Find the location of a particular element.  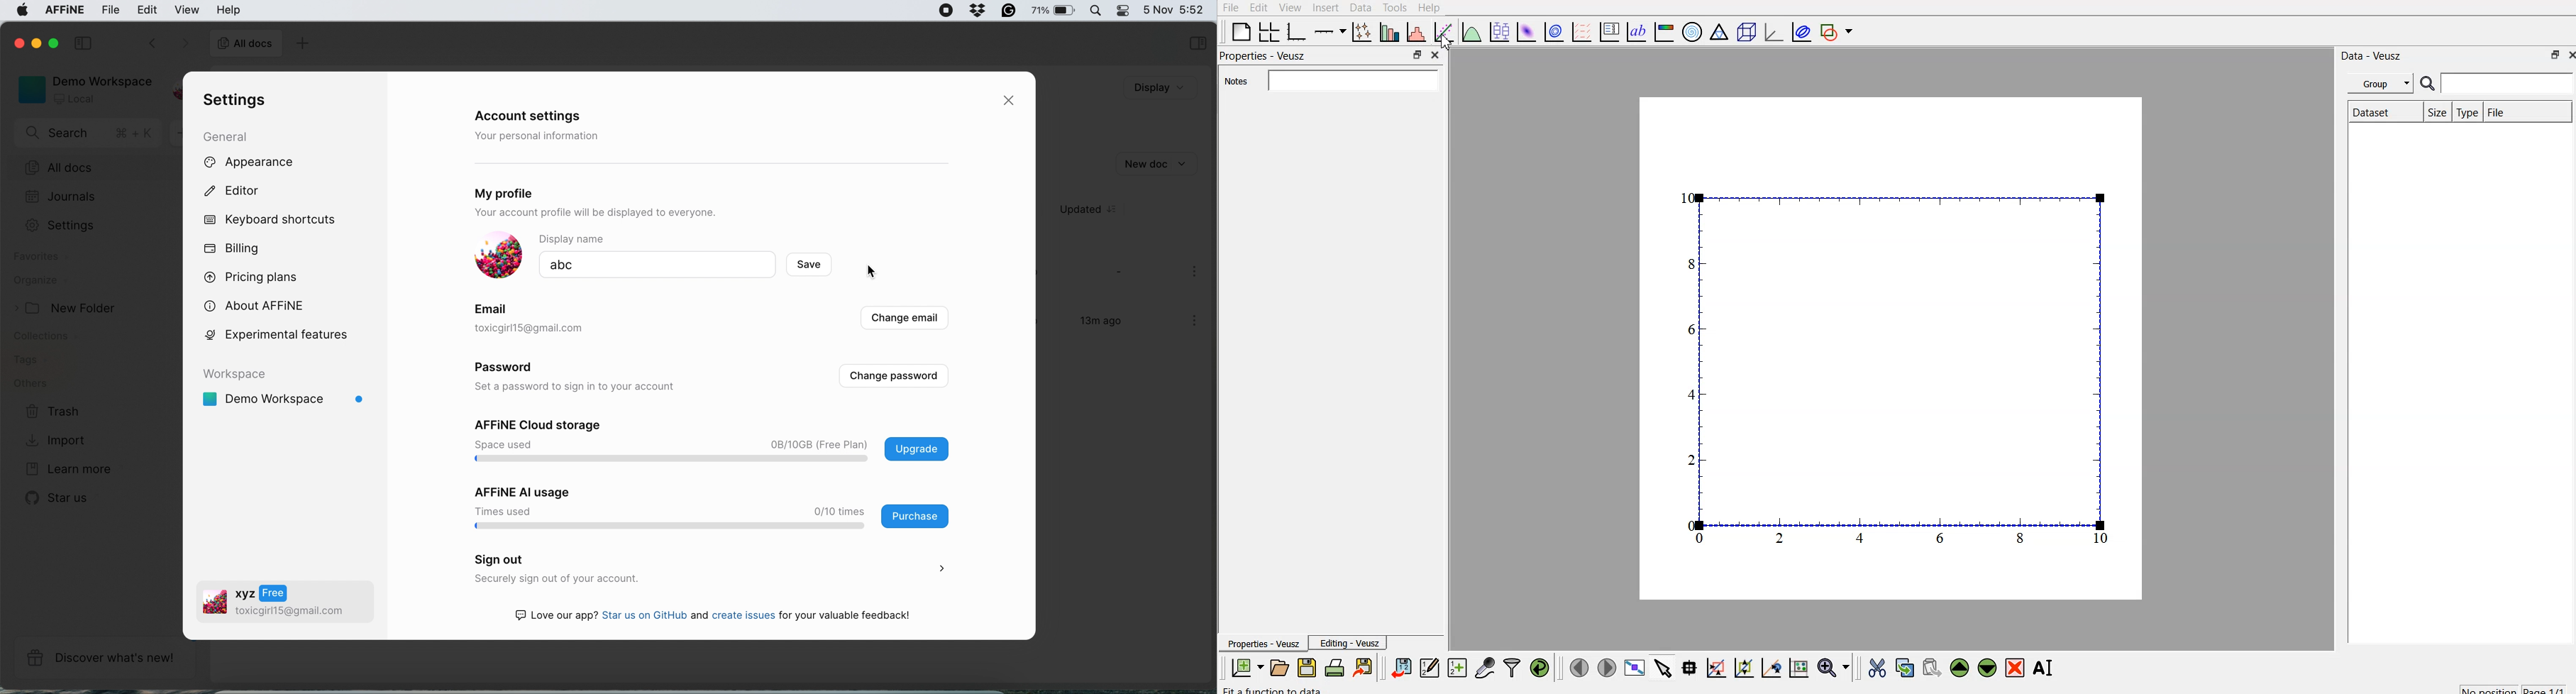

star us is located at coordinates (60, 498).